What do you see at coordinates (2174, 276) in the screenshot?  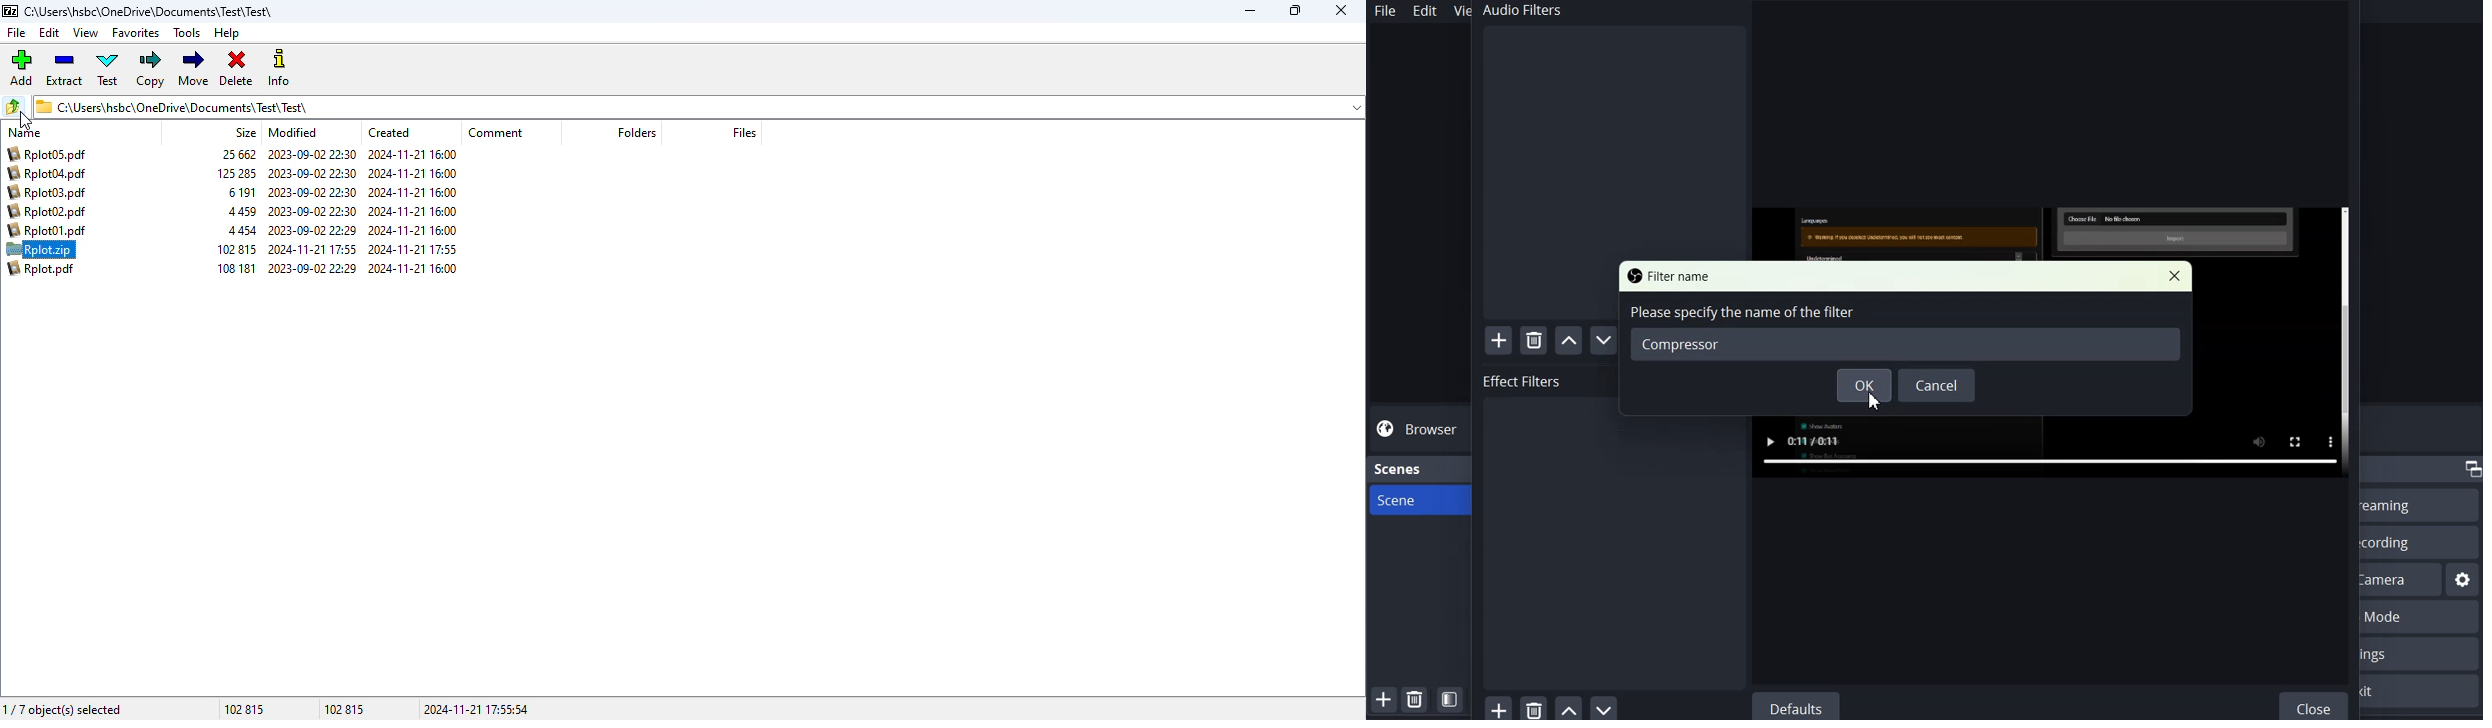 I see `Close` at bounding box center [2174, 276].